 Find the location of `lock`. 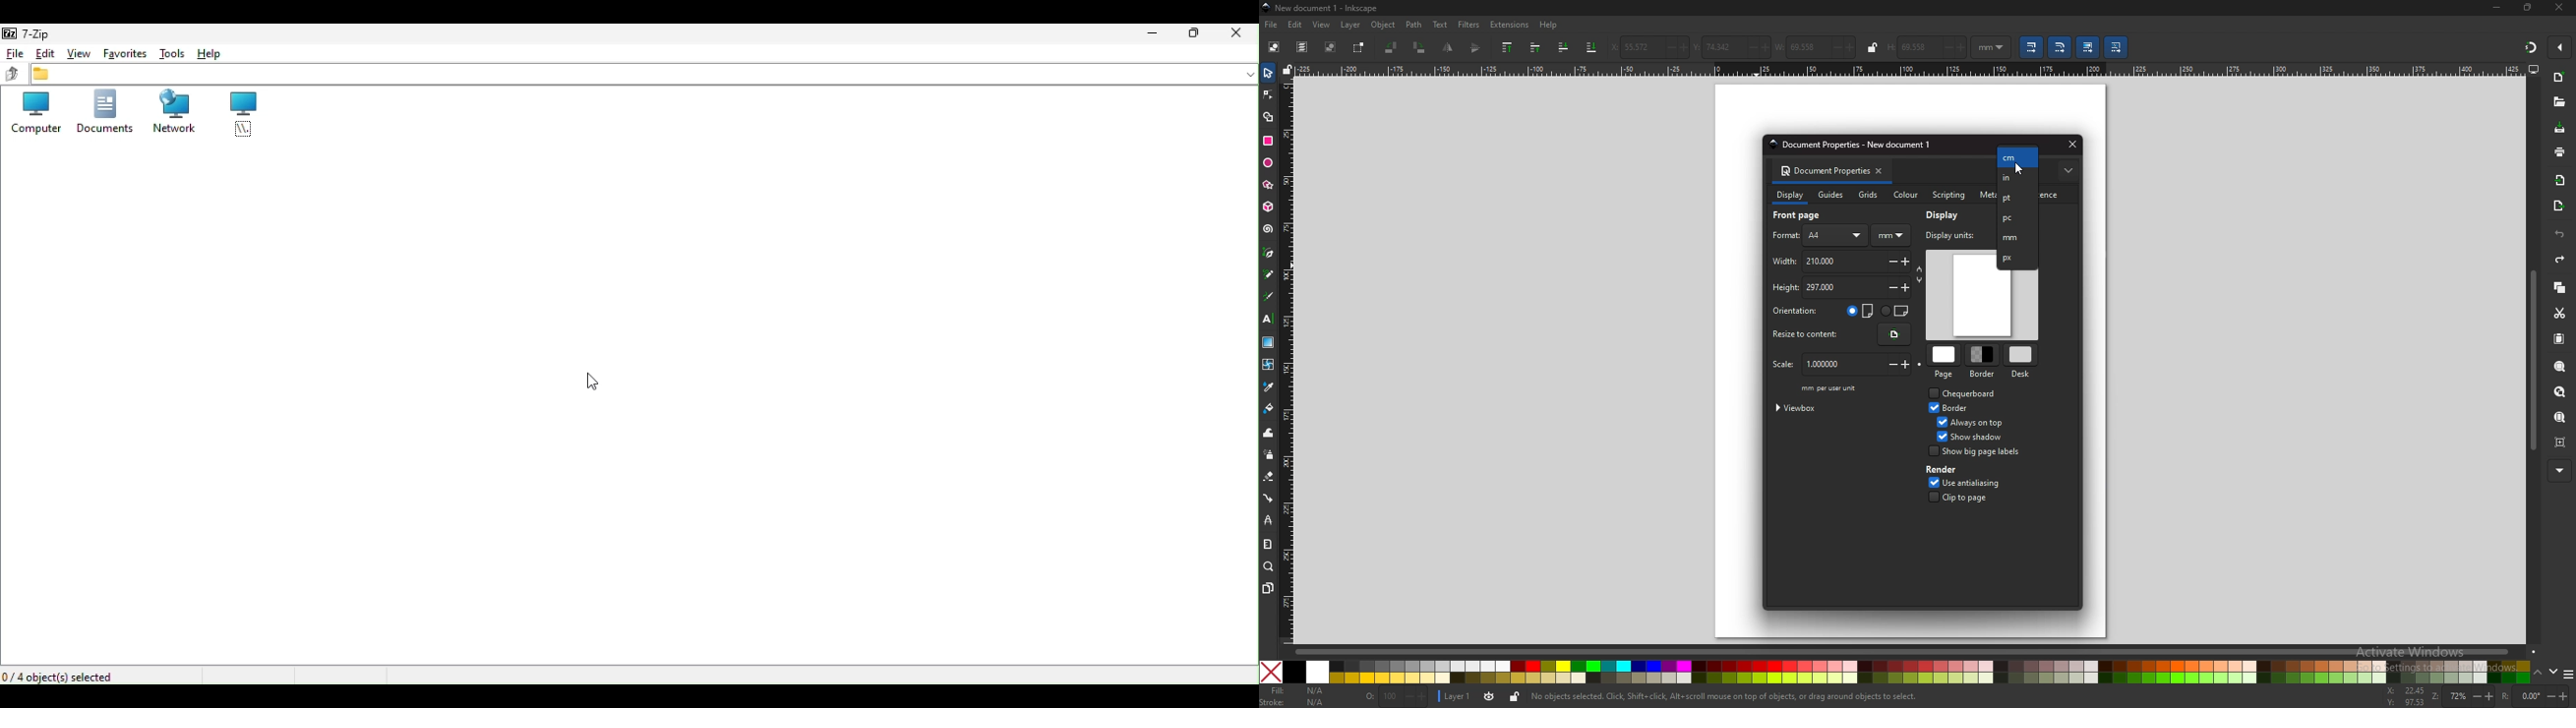

lock is located at coordinates (1873, 47).